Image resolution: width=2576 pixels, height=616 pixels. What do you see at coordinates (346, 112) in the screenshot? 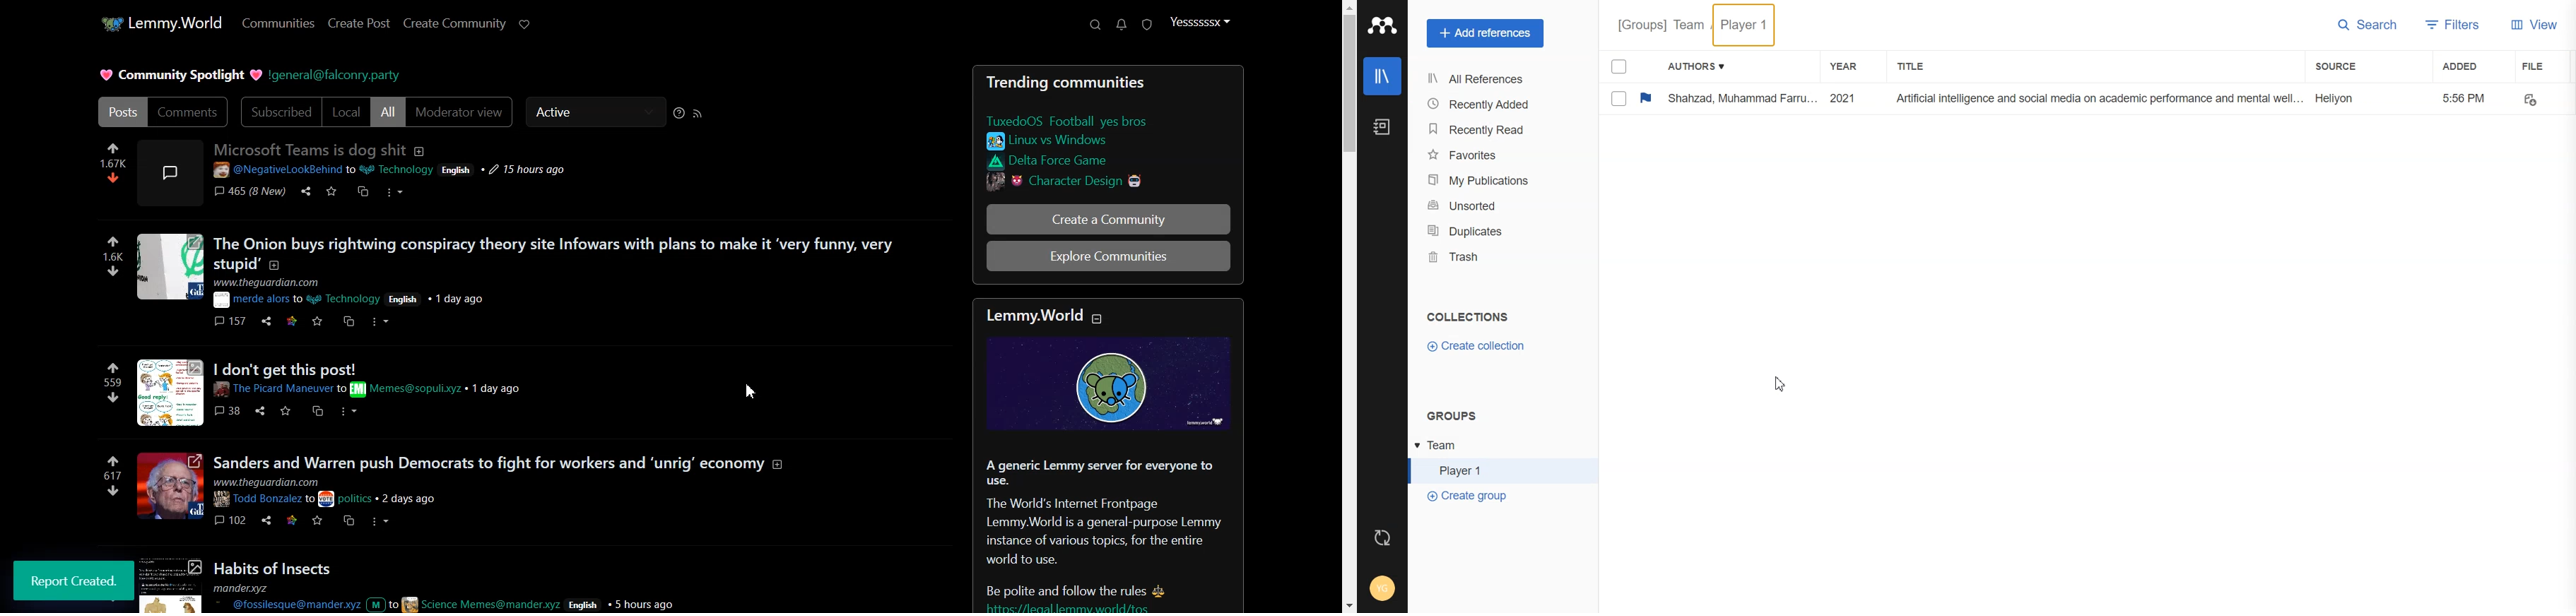
I see `Local` at bounding box center [346, 112].